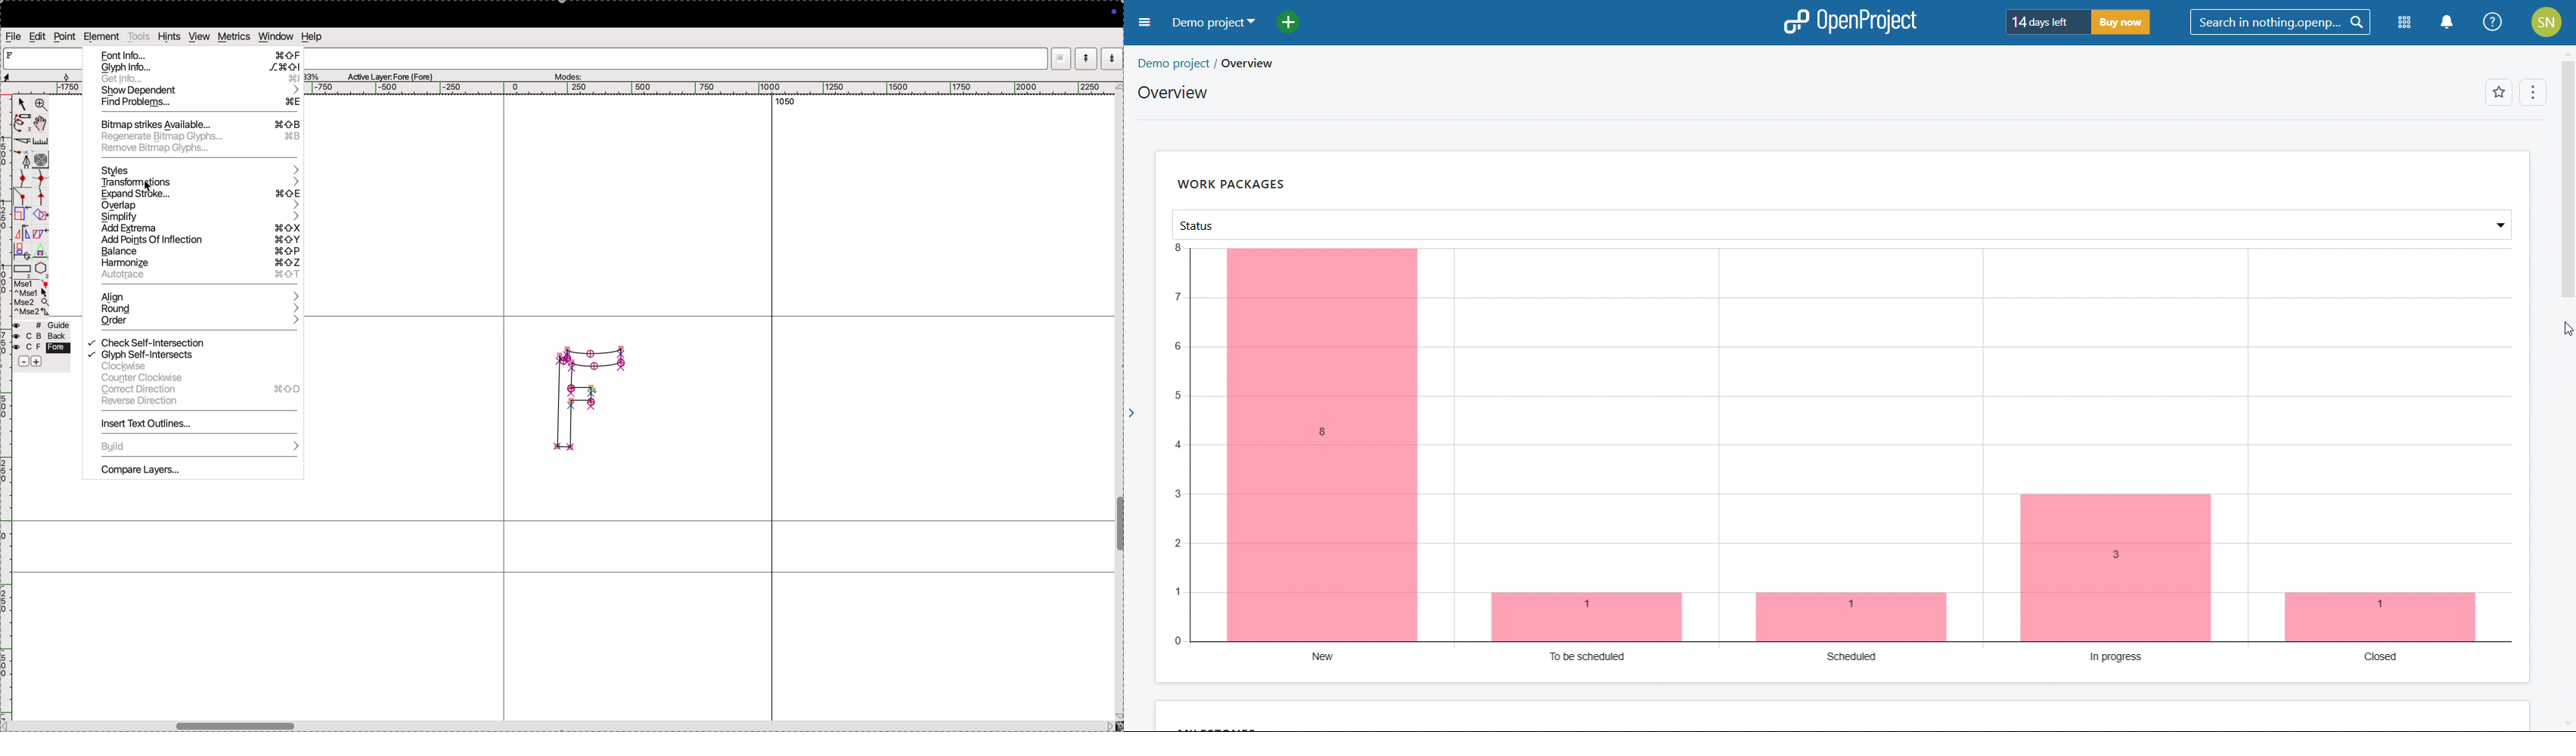 This screenshot has width=2576, height=756. I want to click on work packages, so click(1231, 184).